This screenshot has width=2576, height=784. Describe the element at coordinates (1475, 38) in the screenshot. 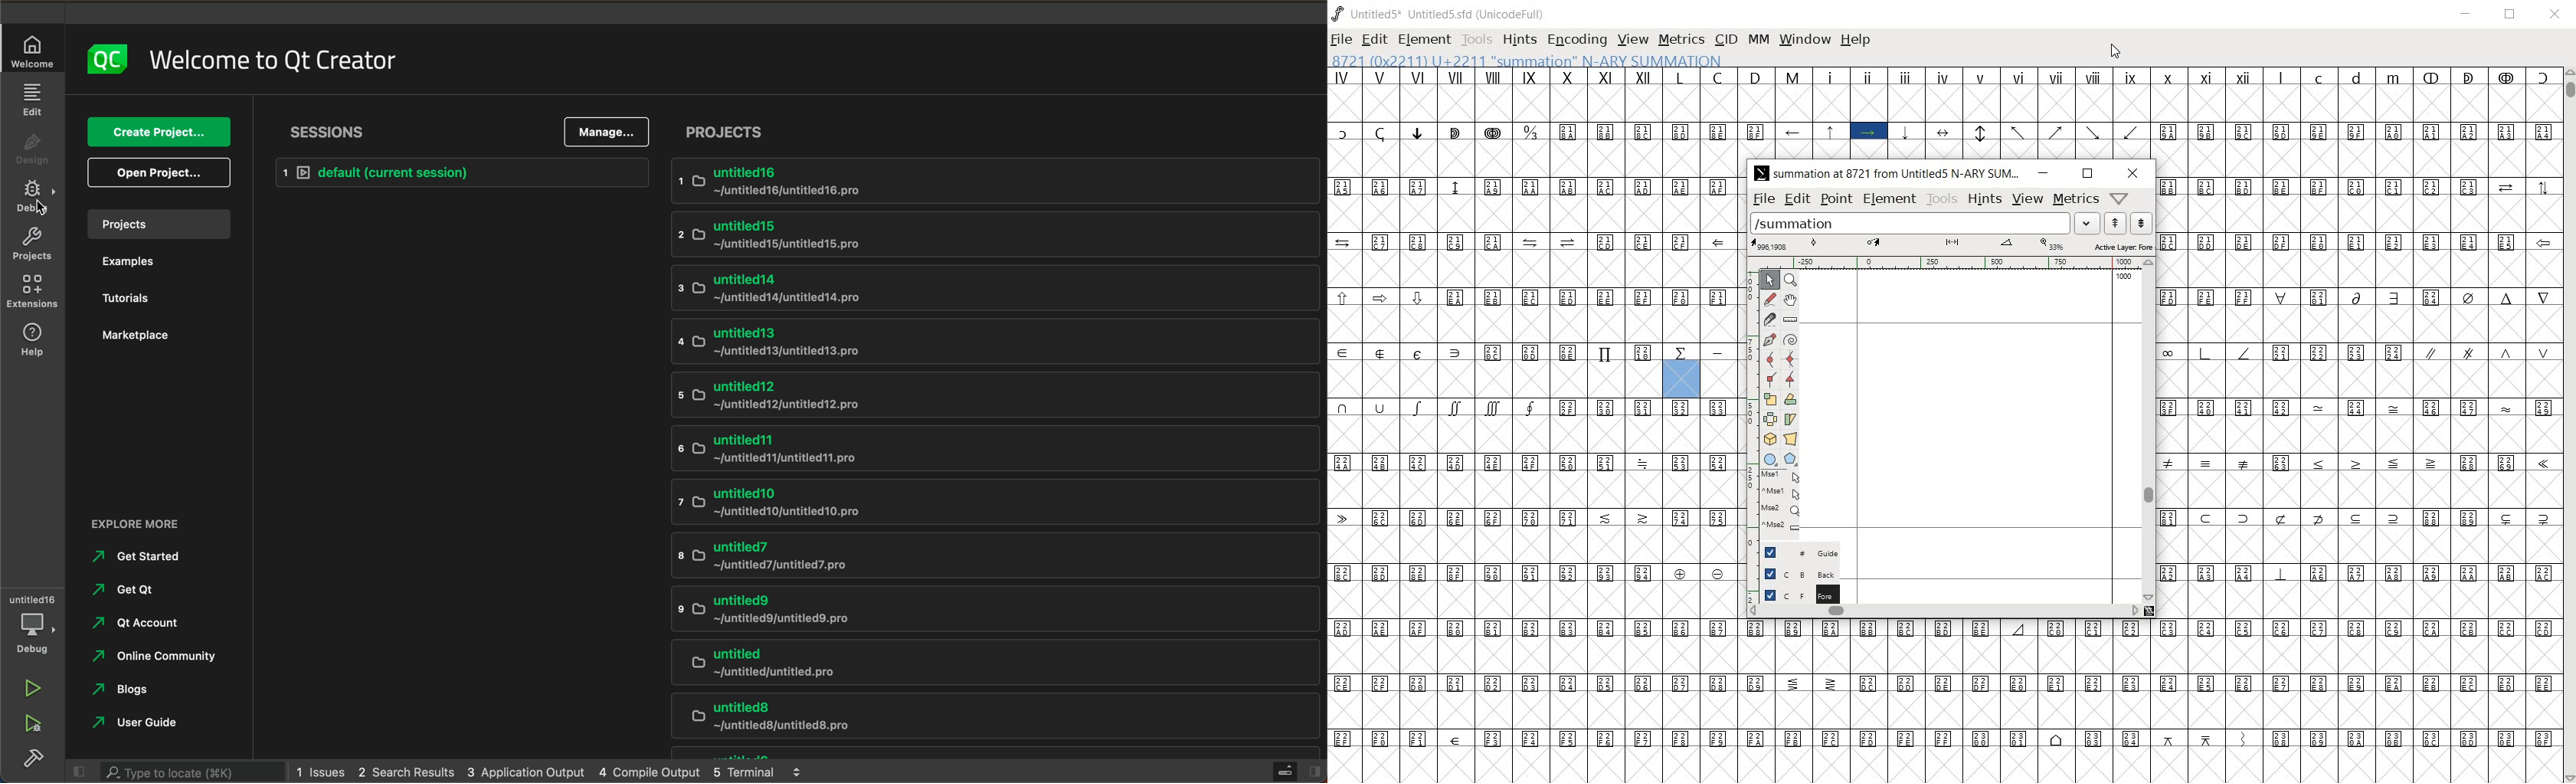

I see `TOOLS` at that location.